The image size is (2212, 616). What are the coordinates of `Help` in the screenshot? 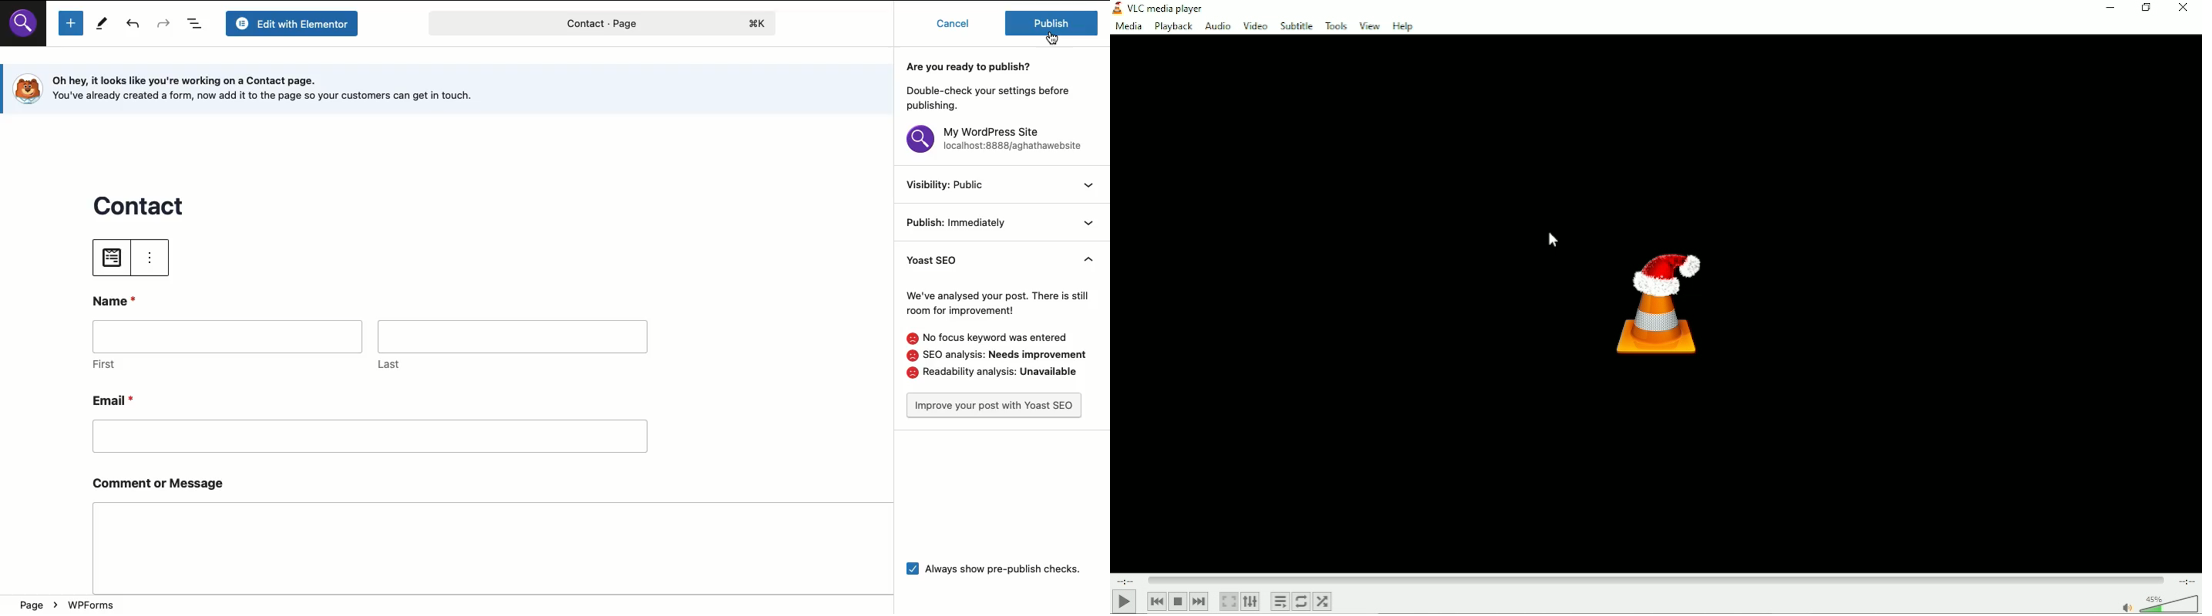 It's located at (1402, 26).